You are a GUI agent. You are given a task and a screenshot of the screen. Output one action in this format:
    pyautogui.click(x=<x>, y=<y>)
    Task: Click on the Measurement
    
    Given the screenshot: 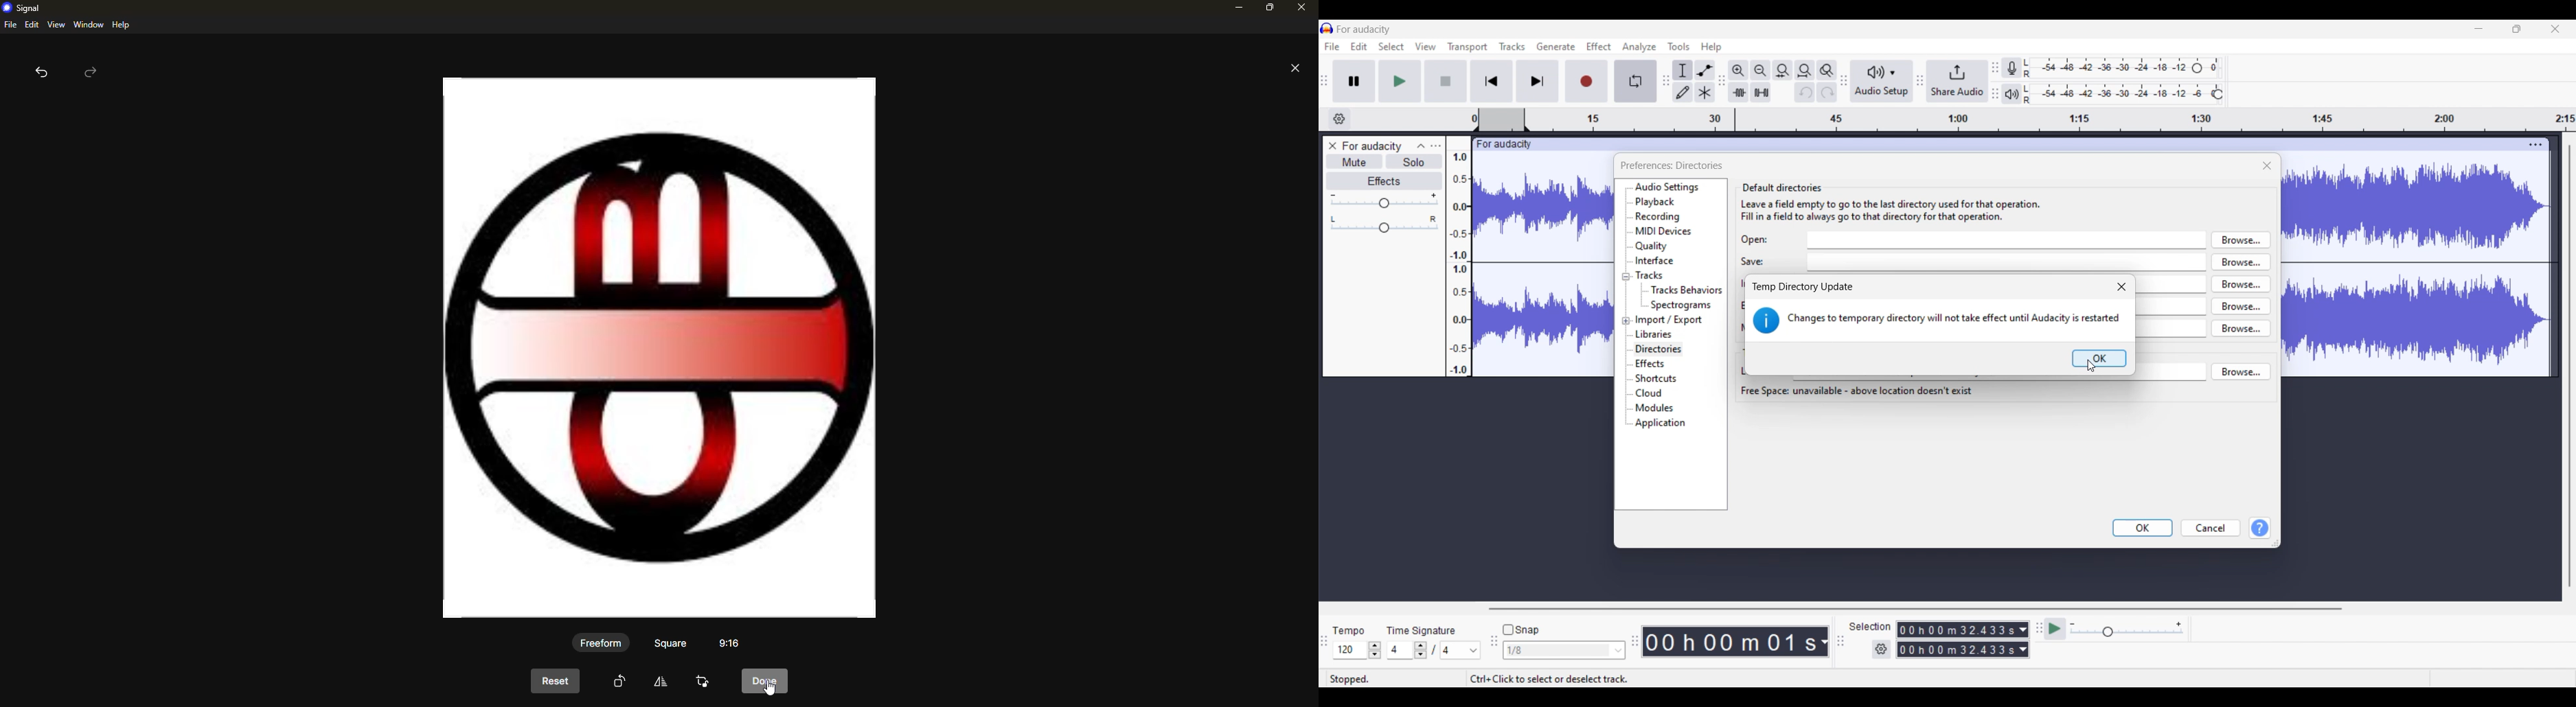 What is the action you would take?
    pyautogui.click(x=1824, y=642)
    